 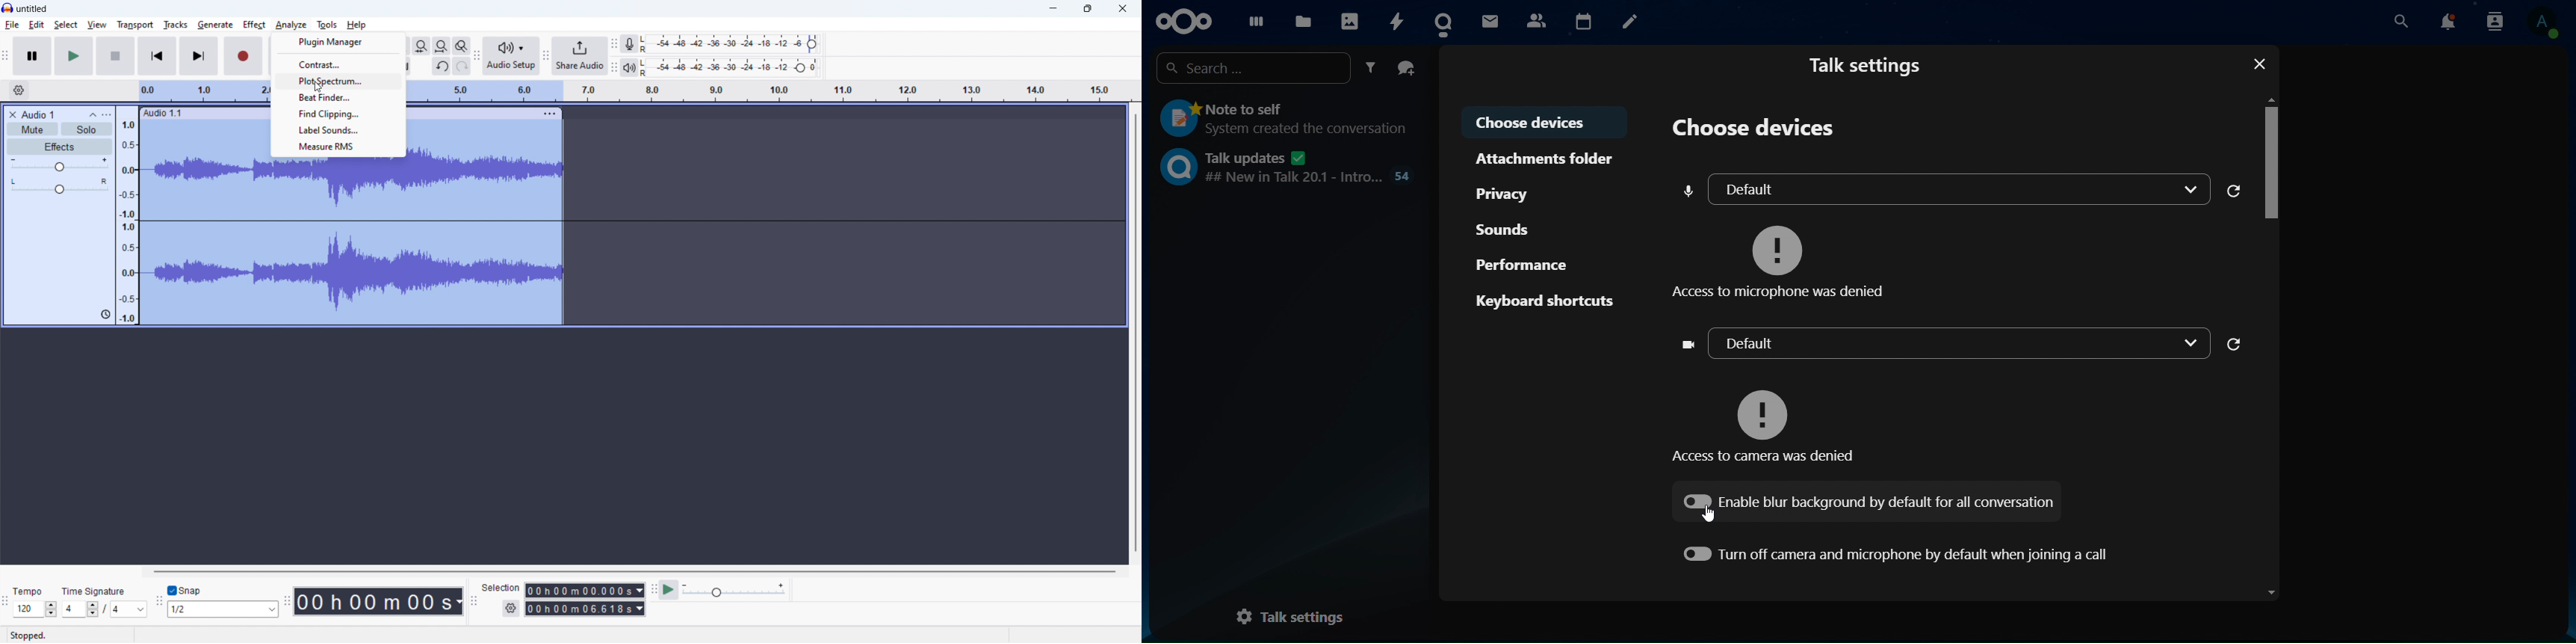 What do you see at coordinates (629, 570) in the screenshot?
I see `Horizontal scroll bar` at bounding box center [629, 570].